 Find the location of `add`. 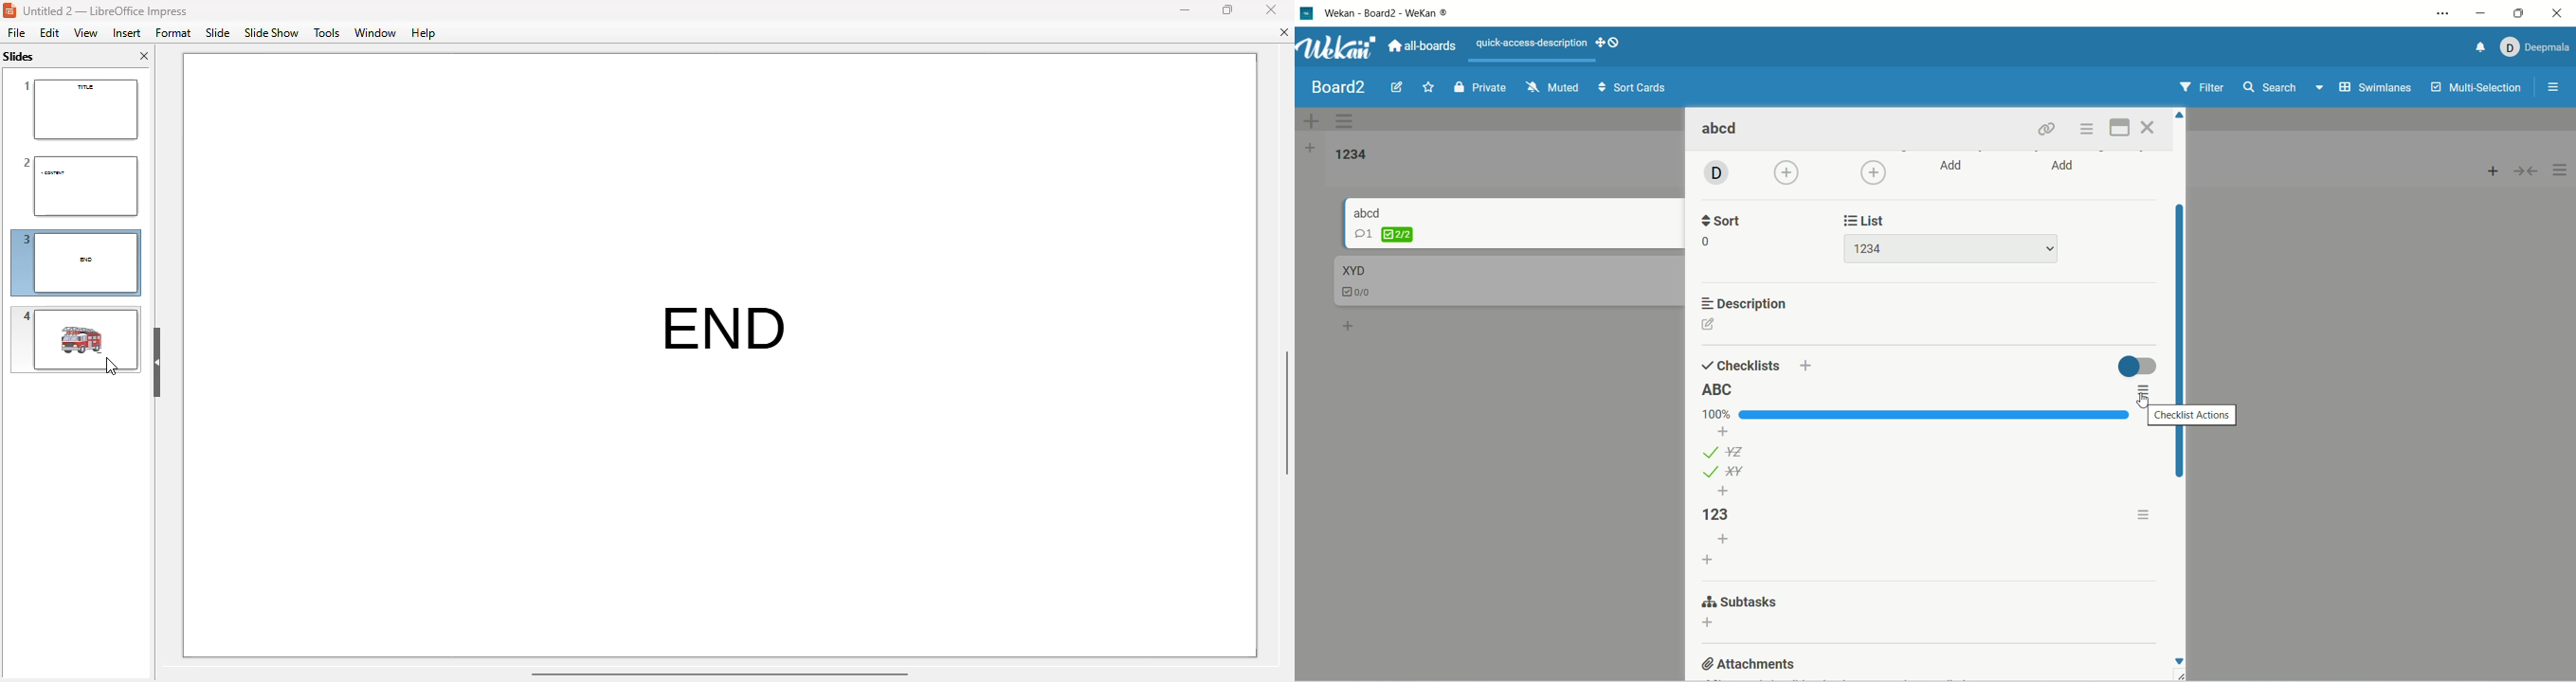

add is located at coordinates (1789, 174).